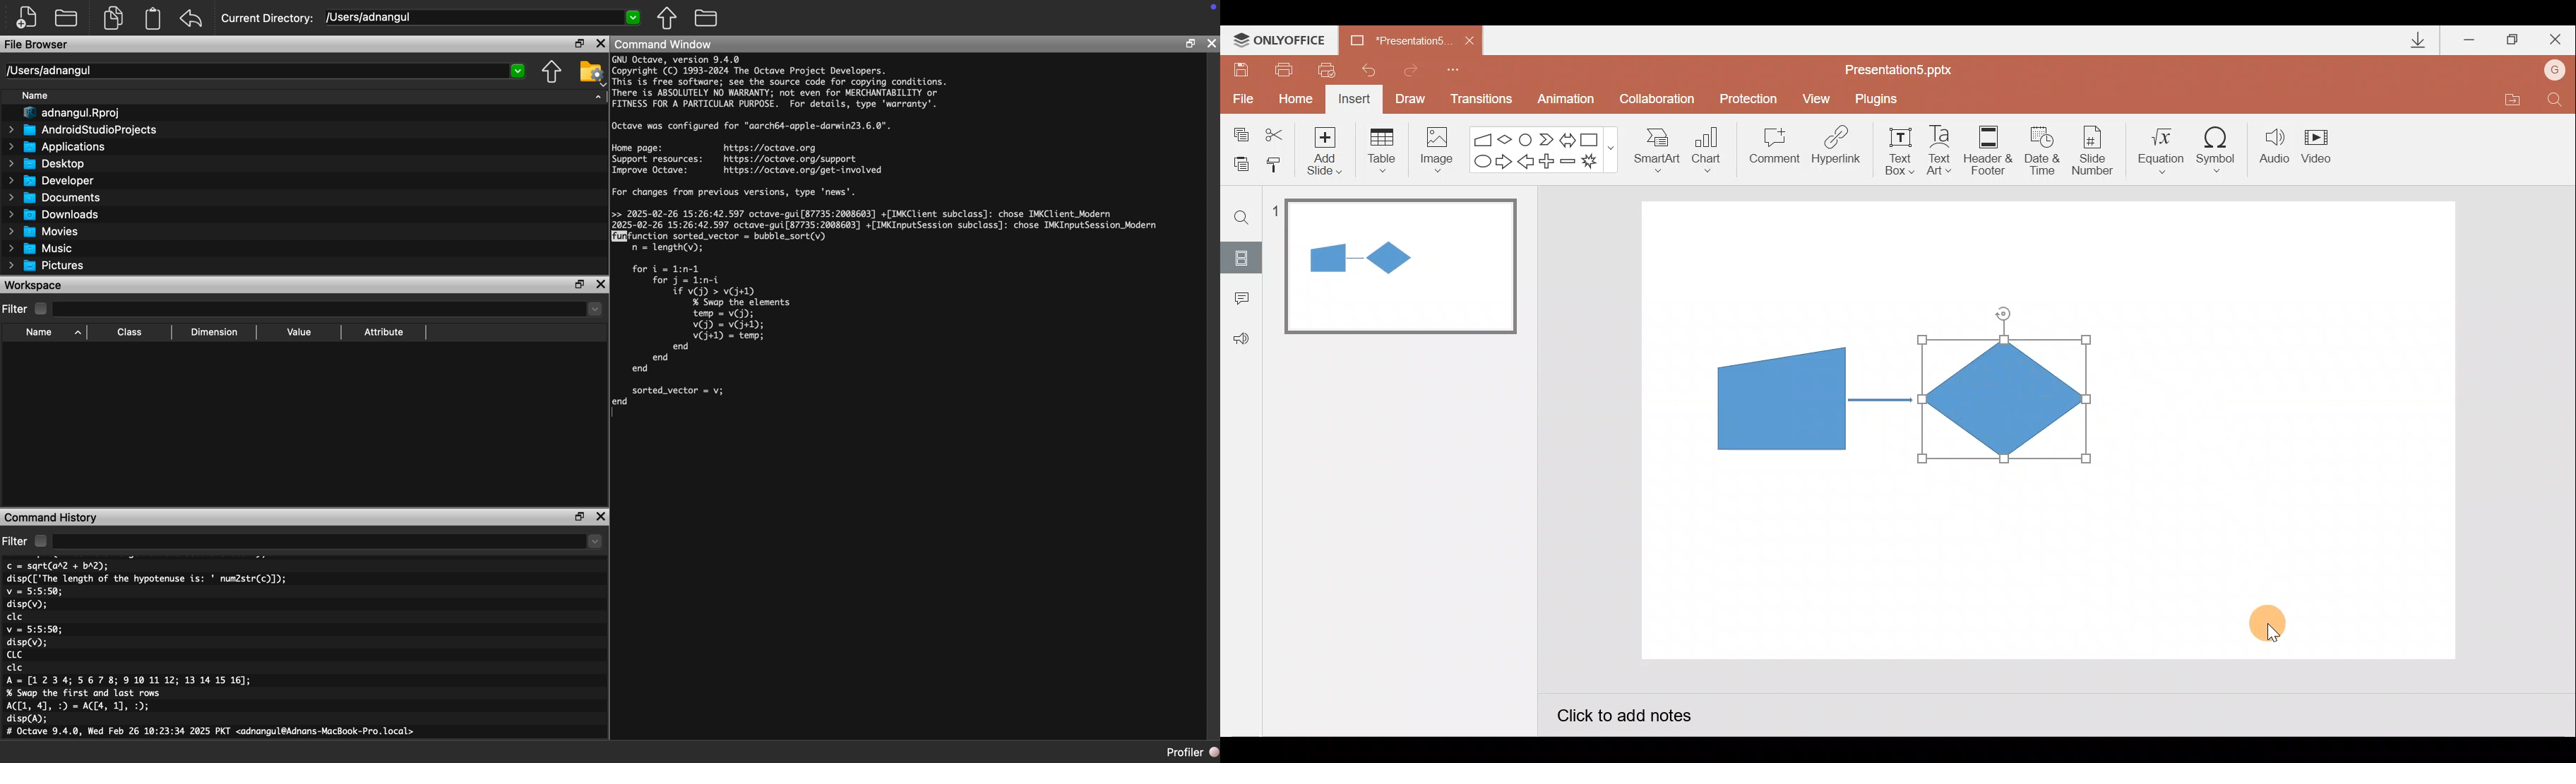  Describe the element at coordinates (28, 719) in the screenshot. I see `disp(A);` at that location.